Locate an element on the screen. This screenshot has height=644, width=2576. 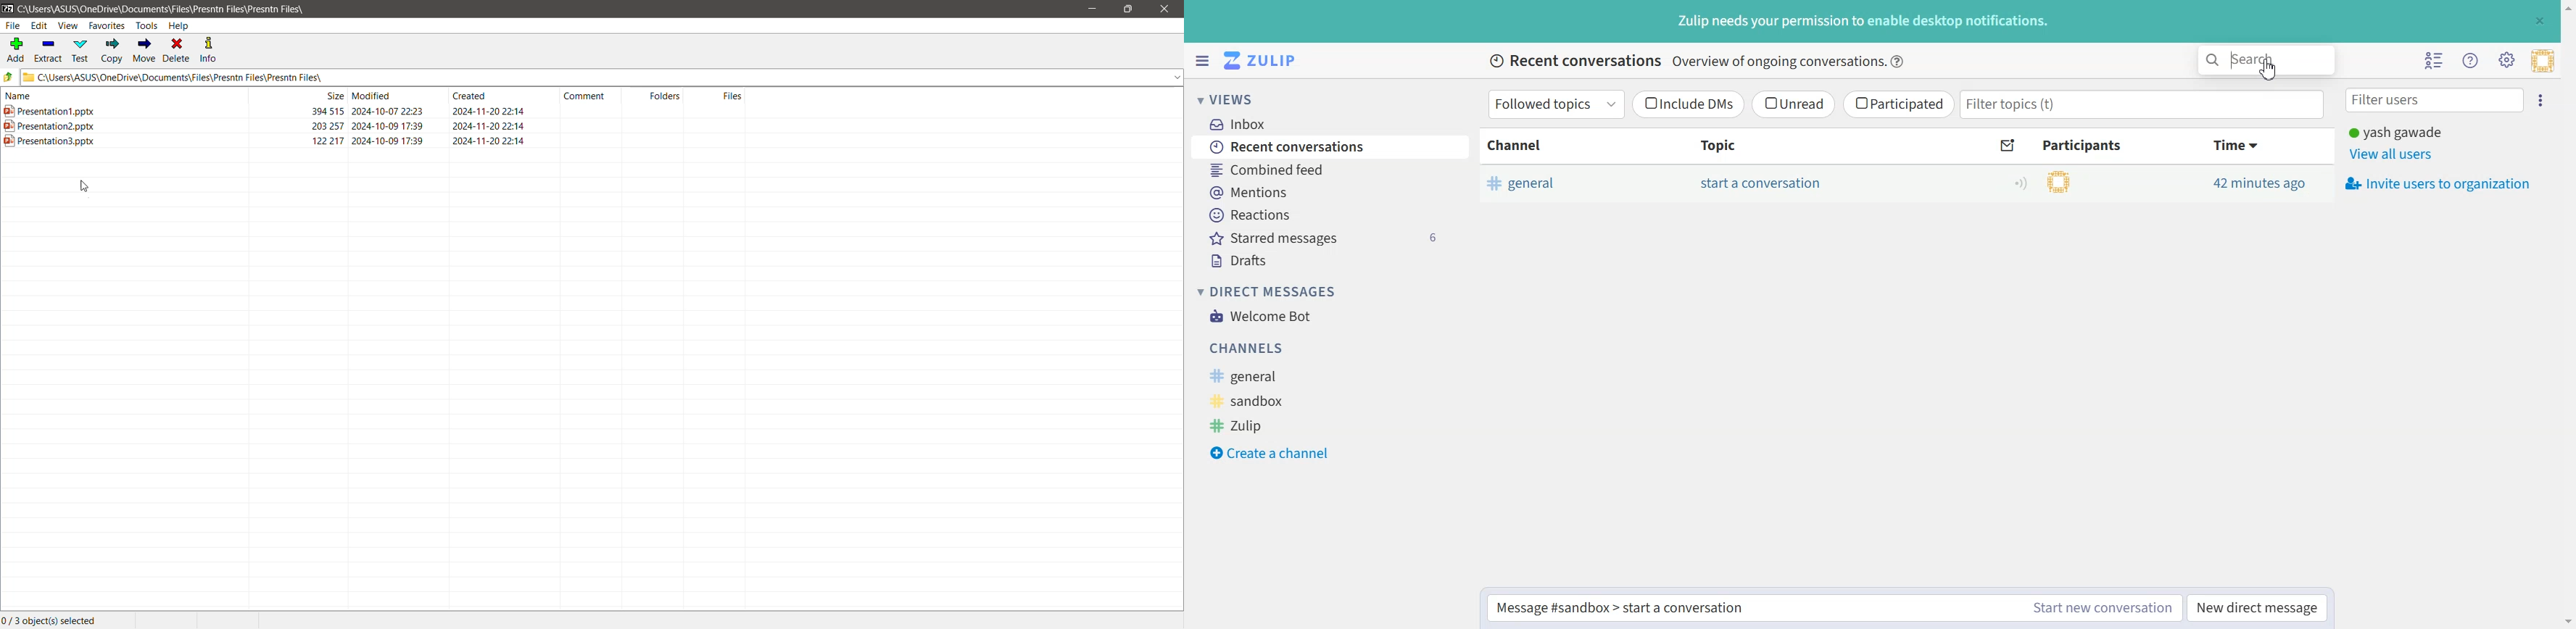
Participants is located at coordinates (2084, 145).